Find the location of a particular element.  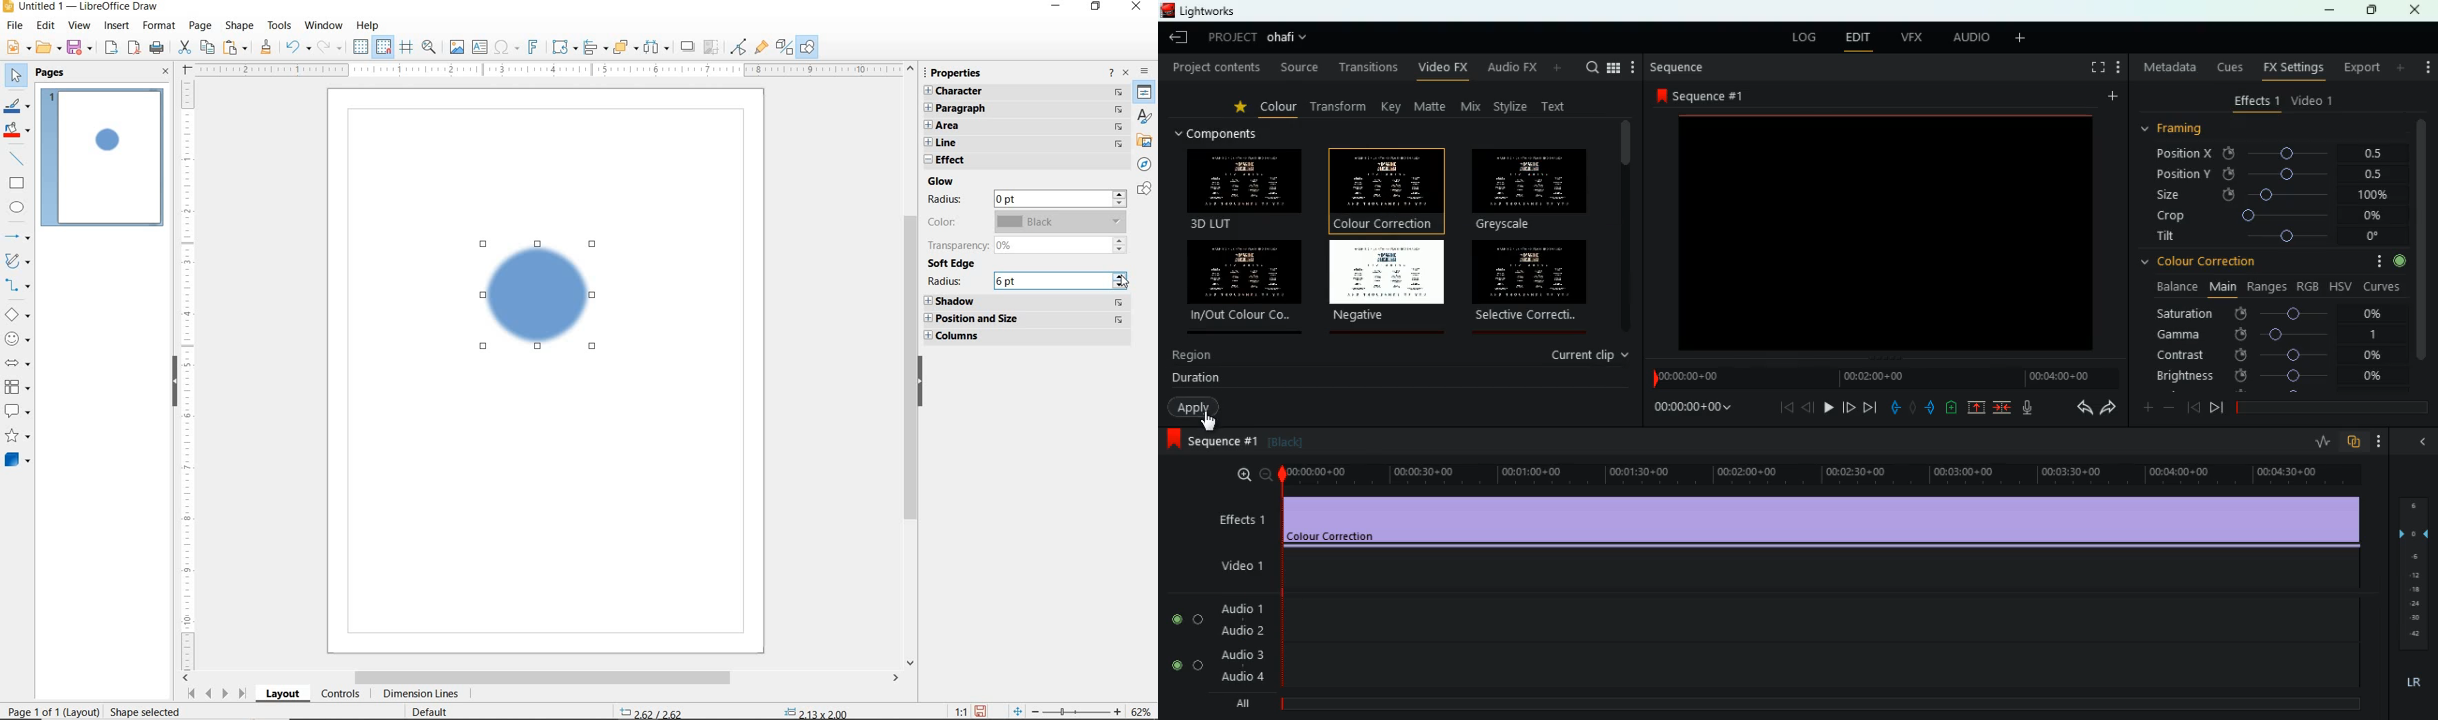

RADIUS 6 pt is located at coordinates (1017, 281).